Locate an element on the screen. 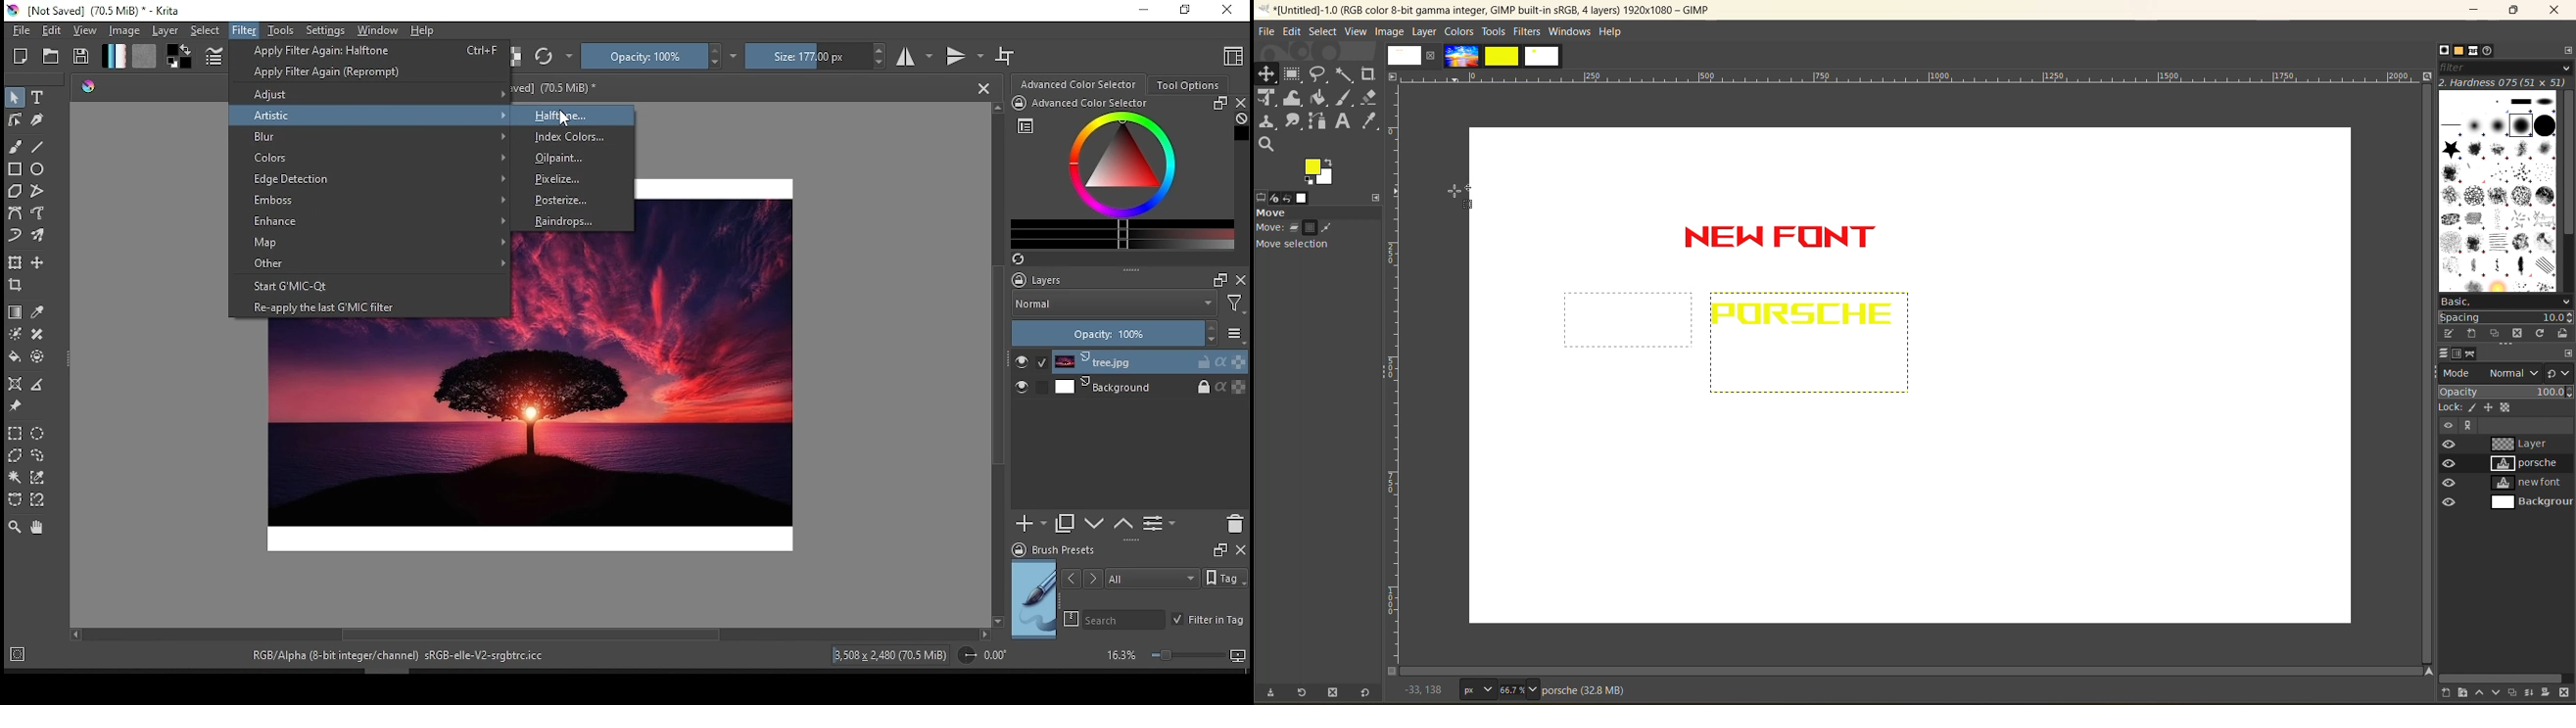 This screenshot has width=2576, height=728. measure the distance between two points is located at coordinates (37, 385).